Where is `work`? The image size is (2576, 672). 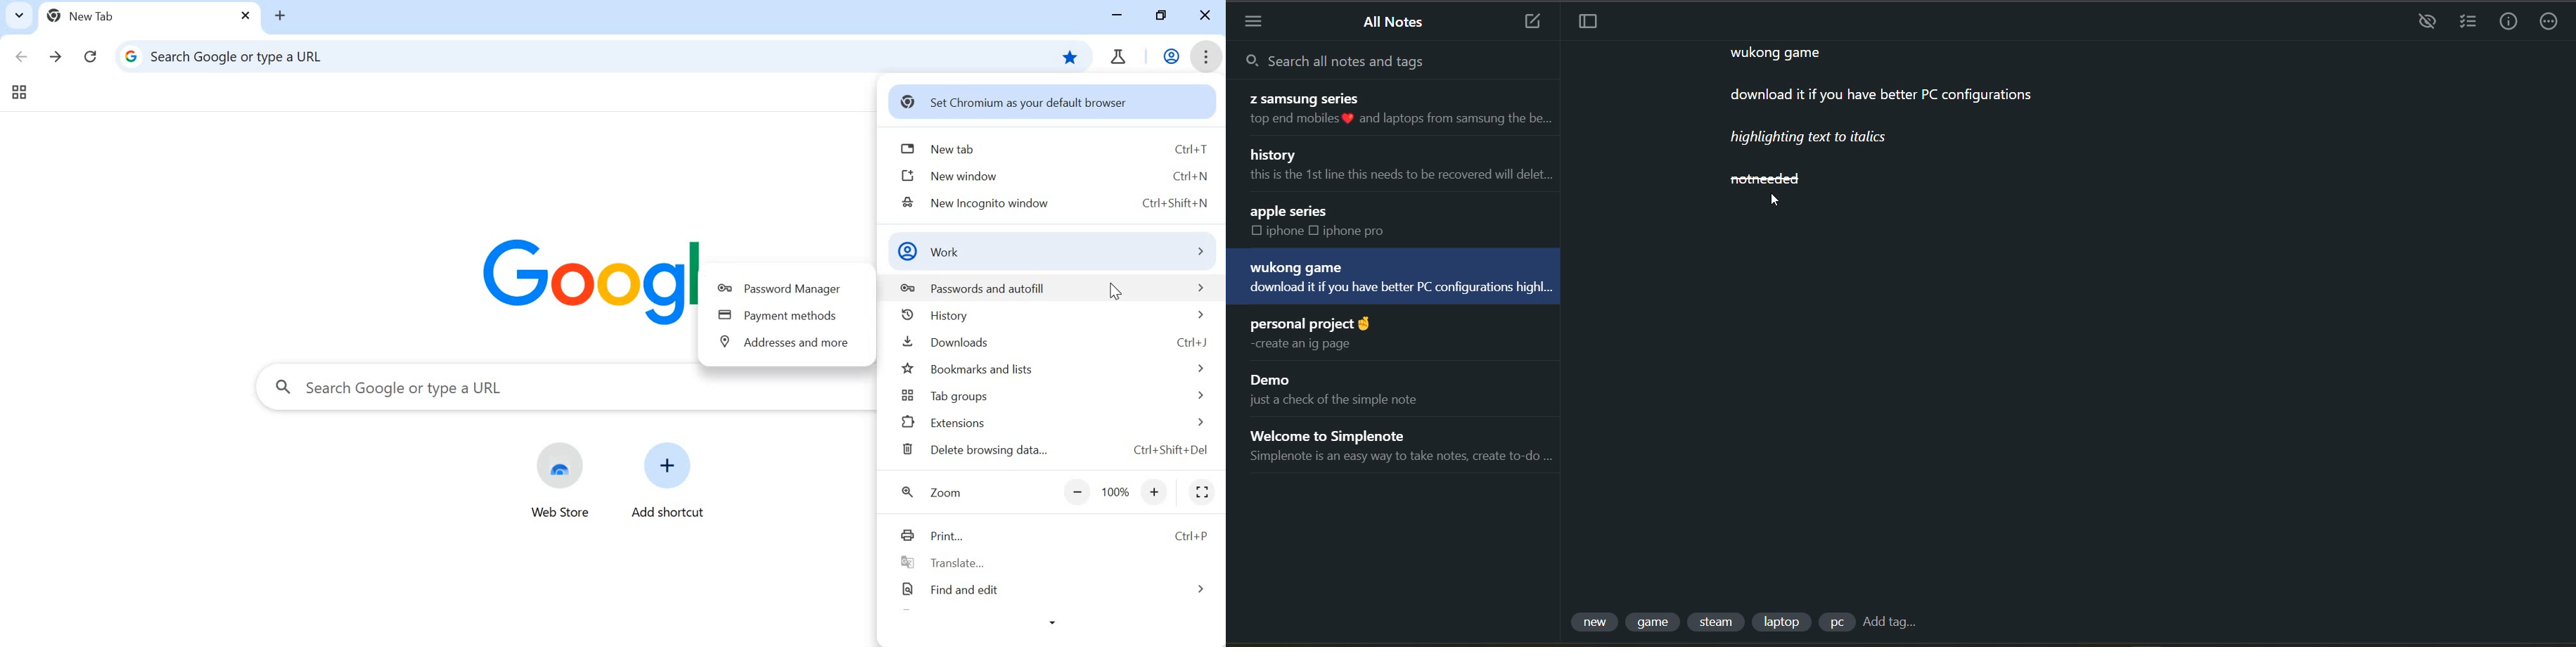
work is located at coordinates (1050, 253).